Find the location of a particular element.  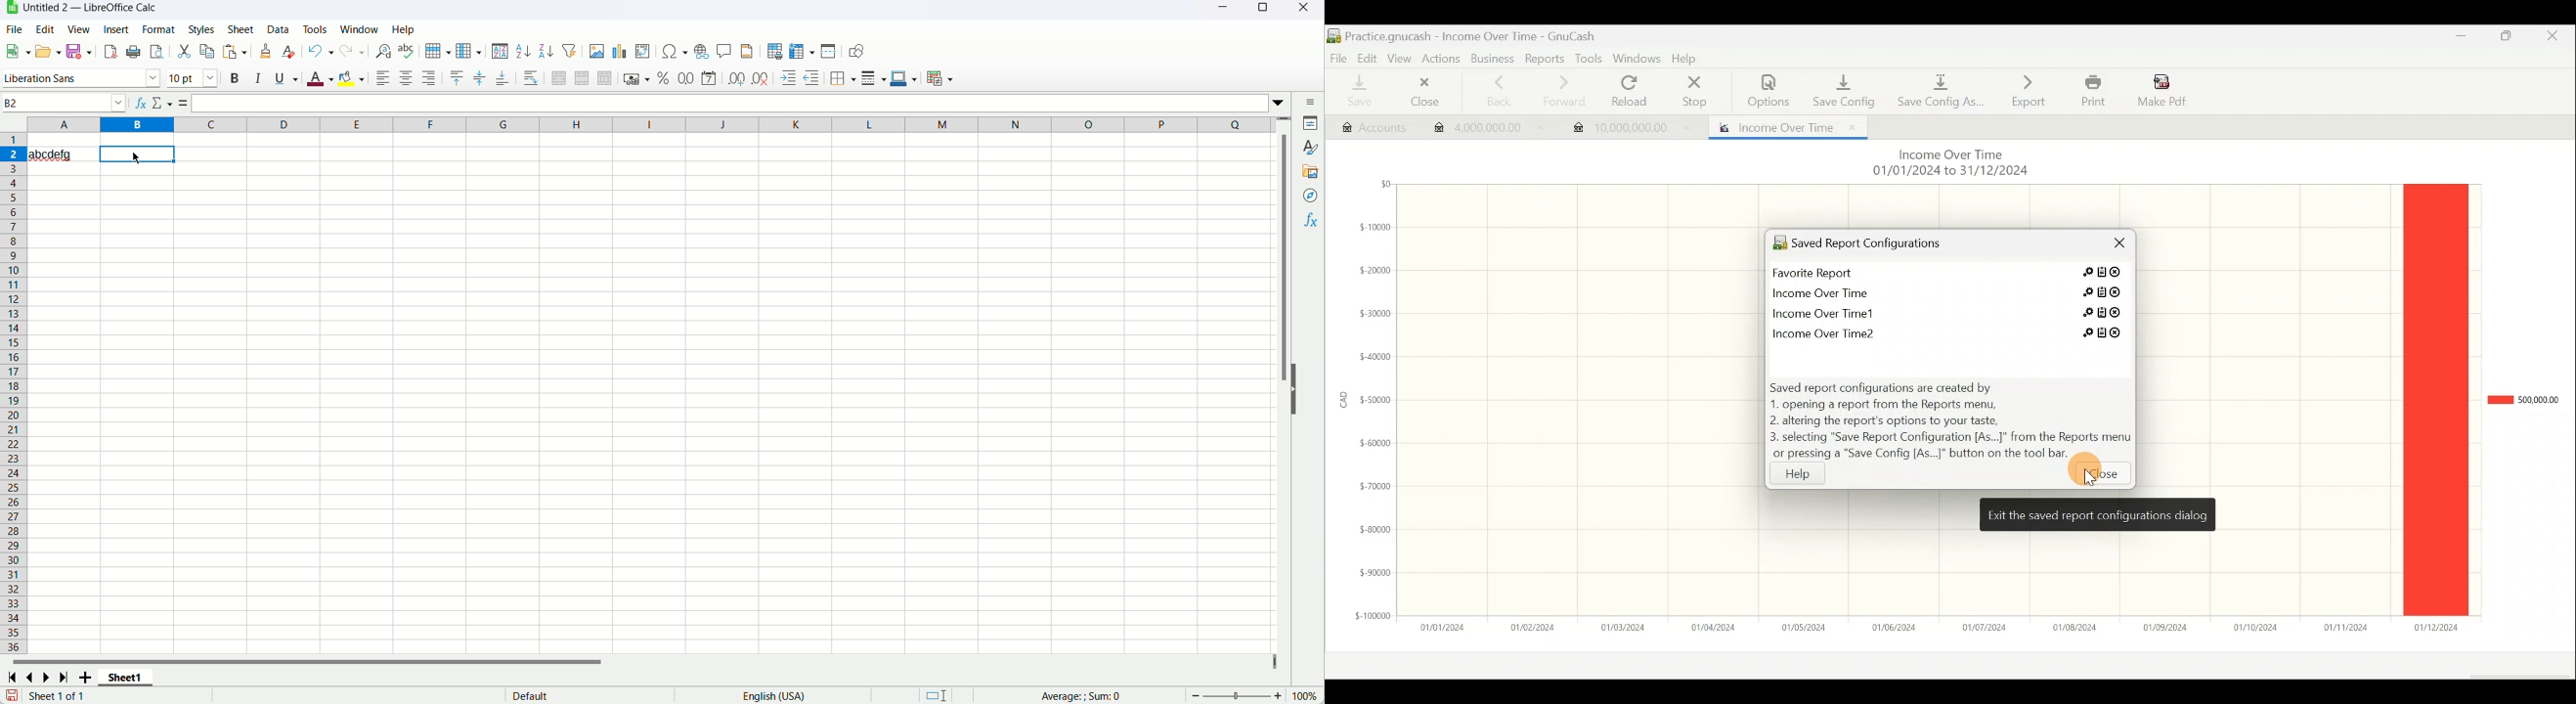

background color is located at coordinates (352, 78).